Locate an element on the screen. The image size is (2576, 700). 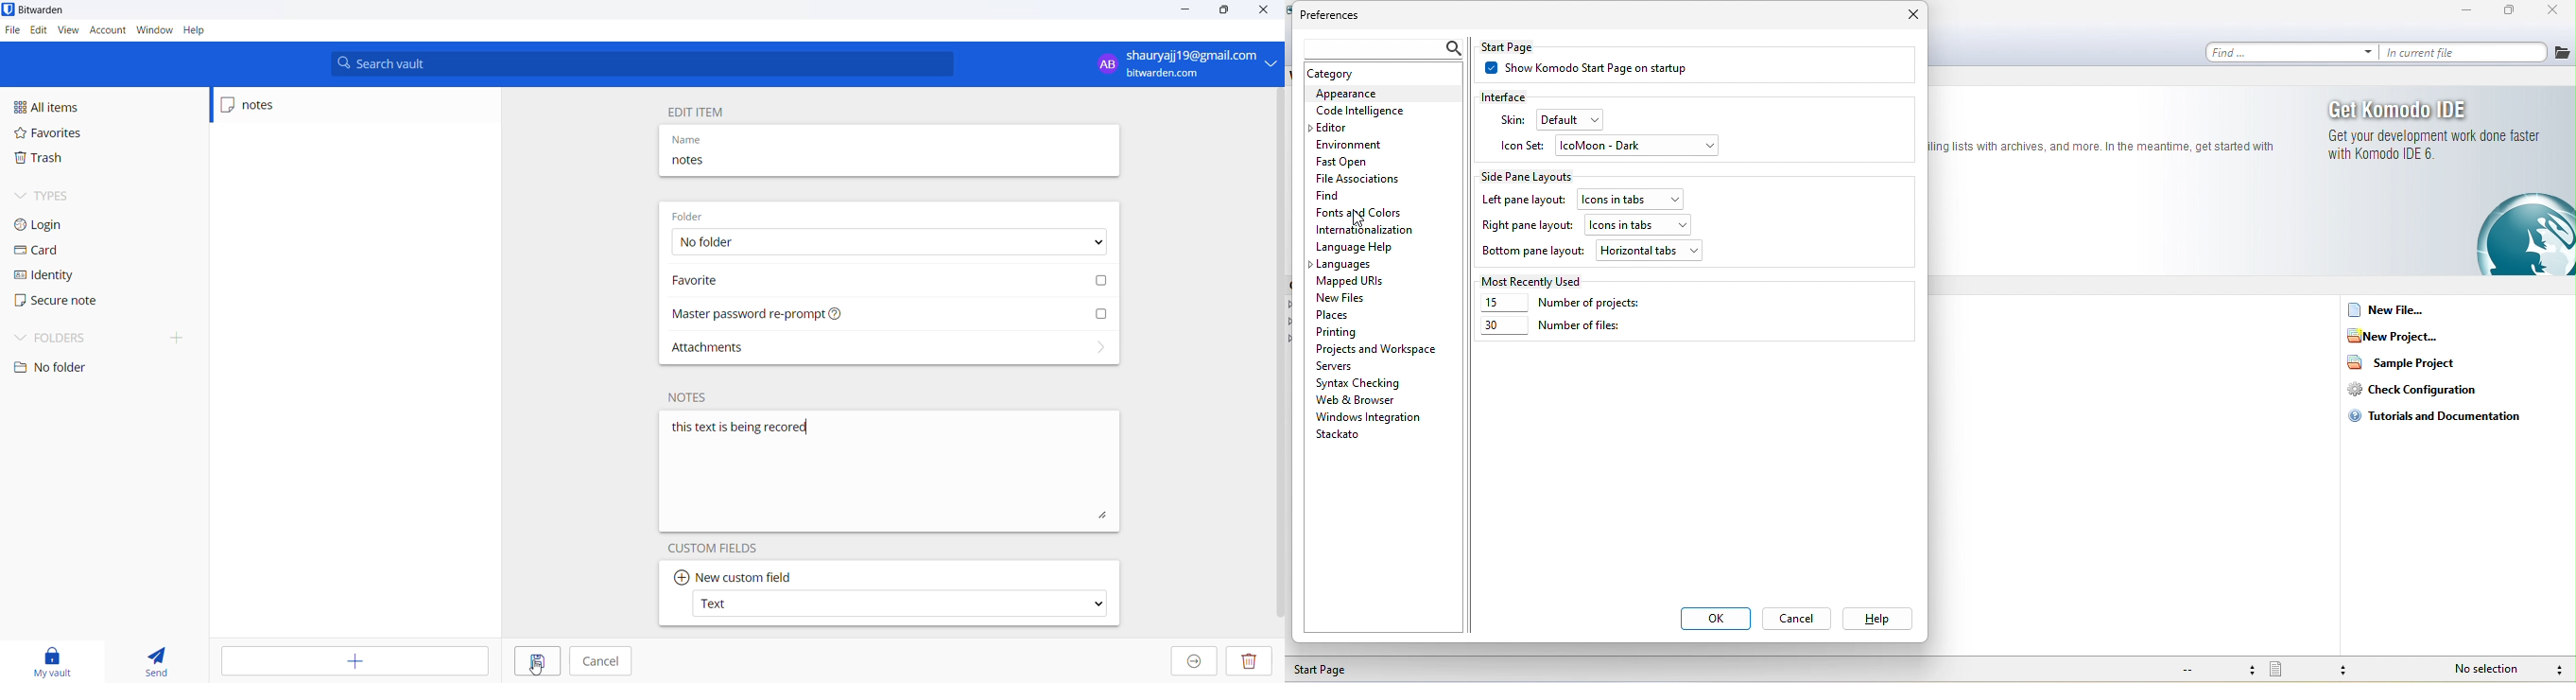
cursor movement is located at coordinates (1359, 222).